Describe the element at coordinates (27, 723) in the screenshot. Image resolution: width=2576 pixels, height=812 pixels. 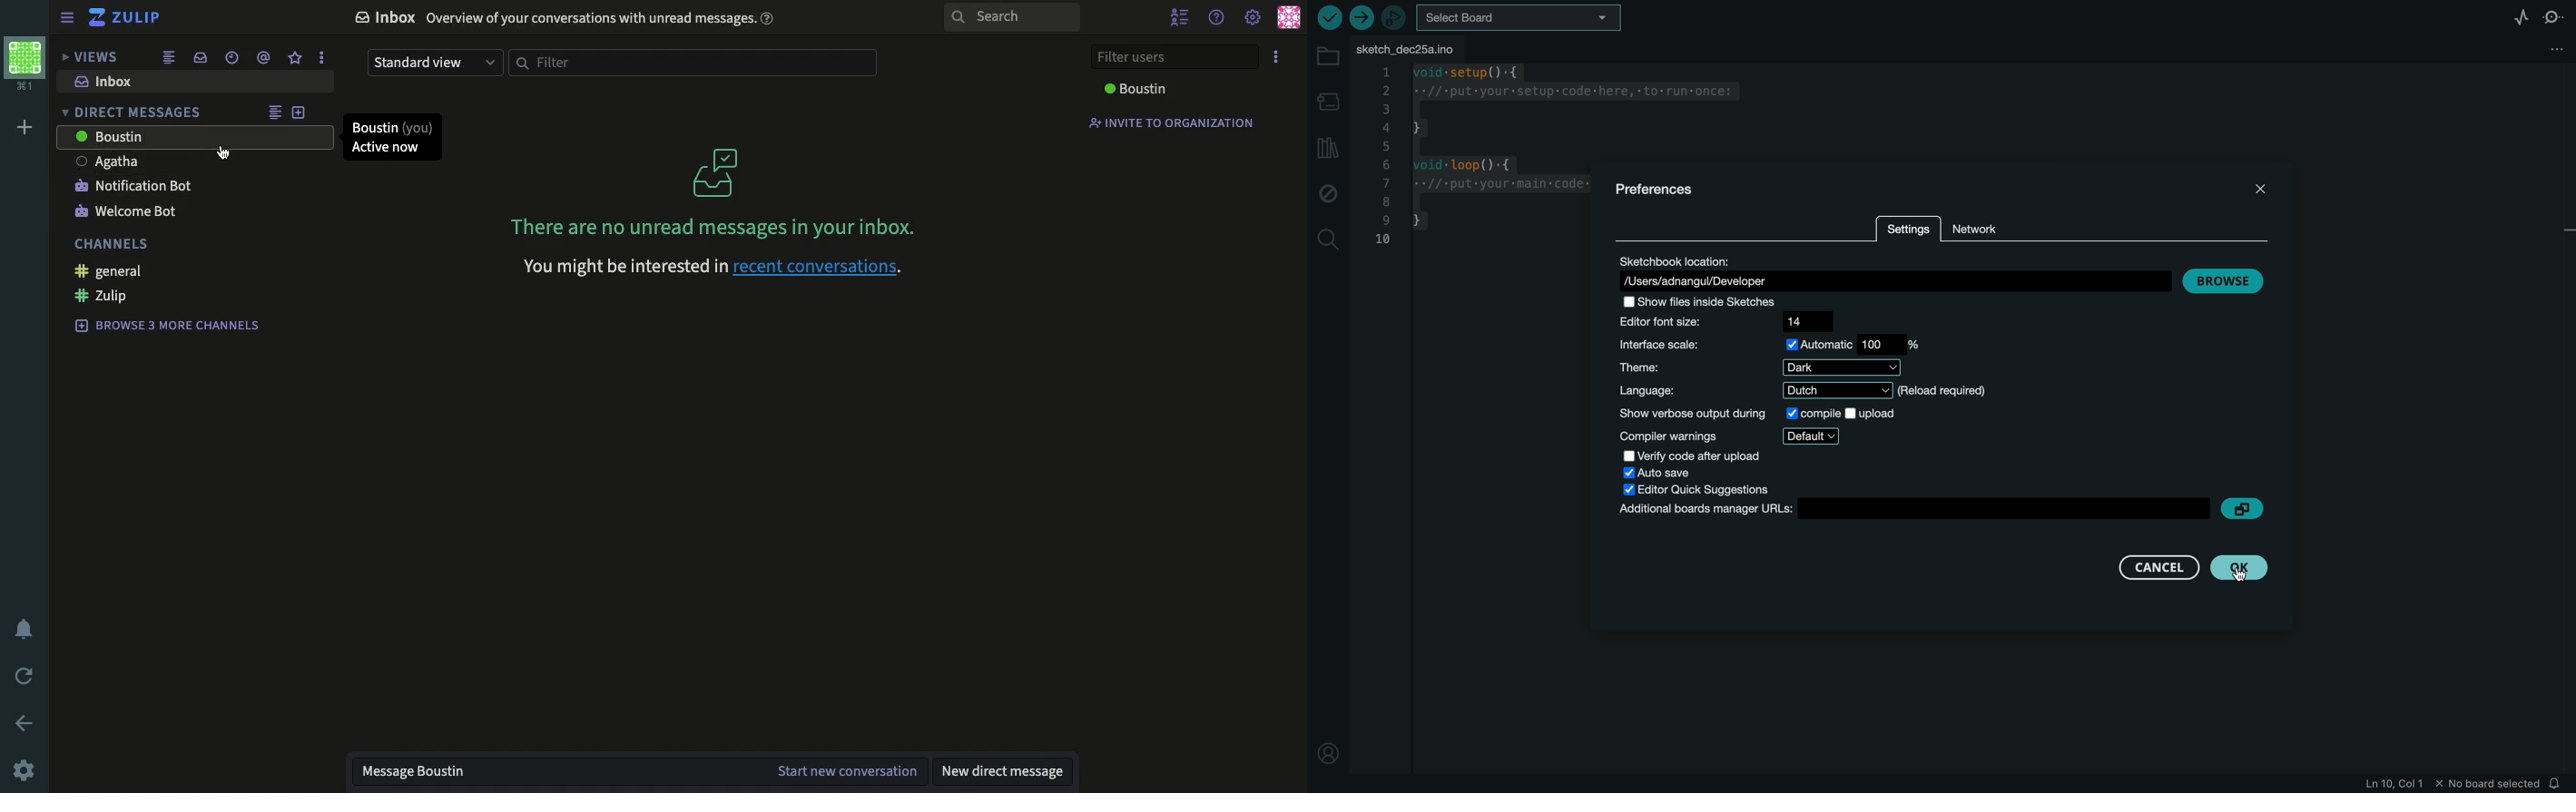
I see `back` at that location.